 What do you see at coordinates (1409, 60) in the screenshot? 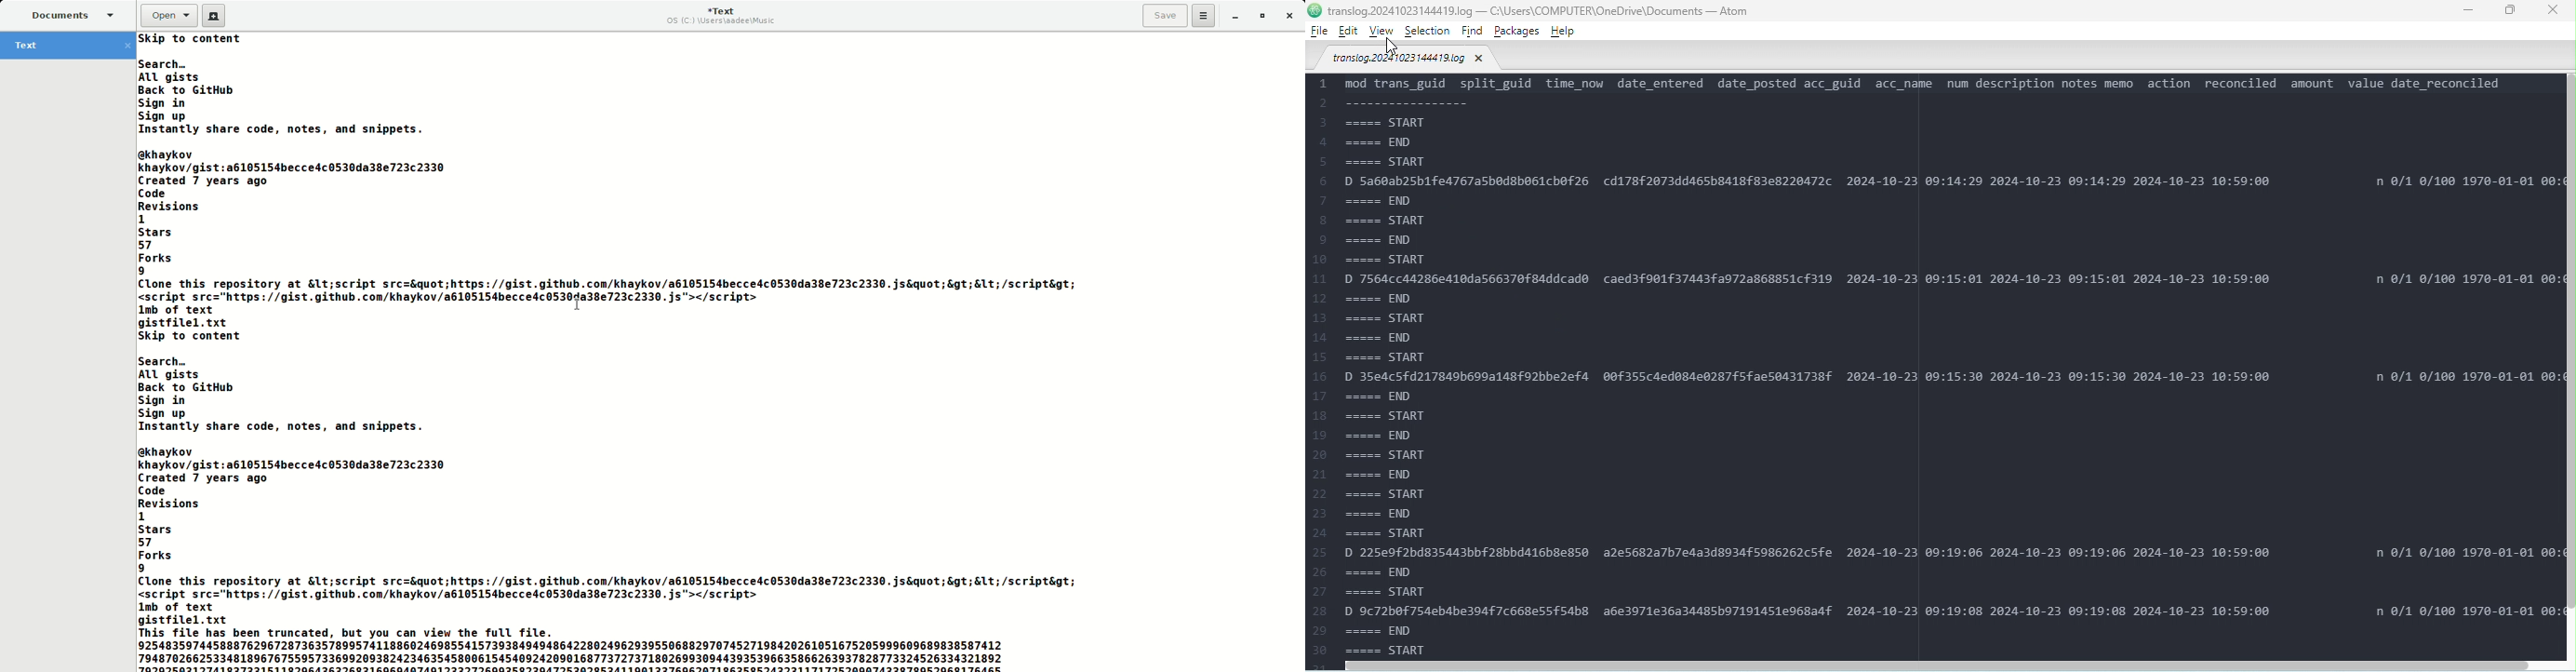
I see `File ` at bounding box center [1409, 60].